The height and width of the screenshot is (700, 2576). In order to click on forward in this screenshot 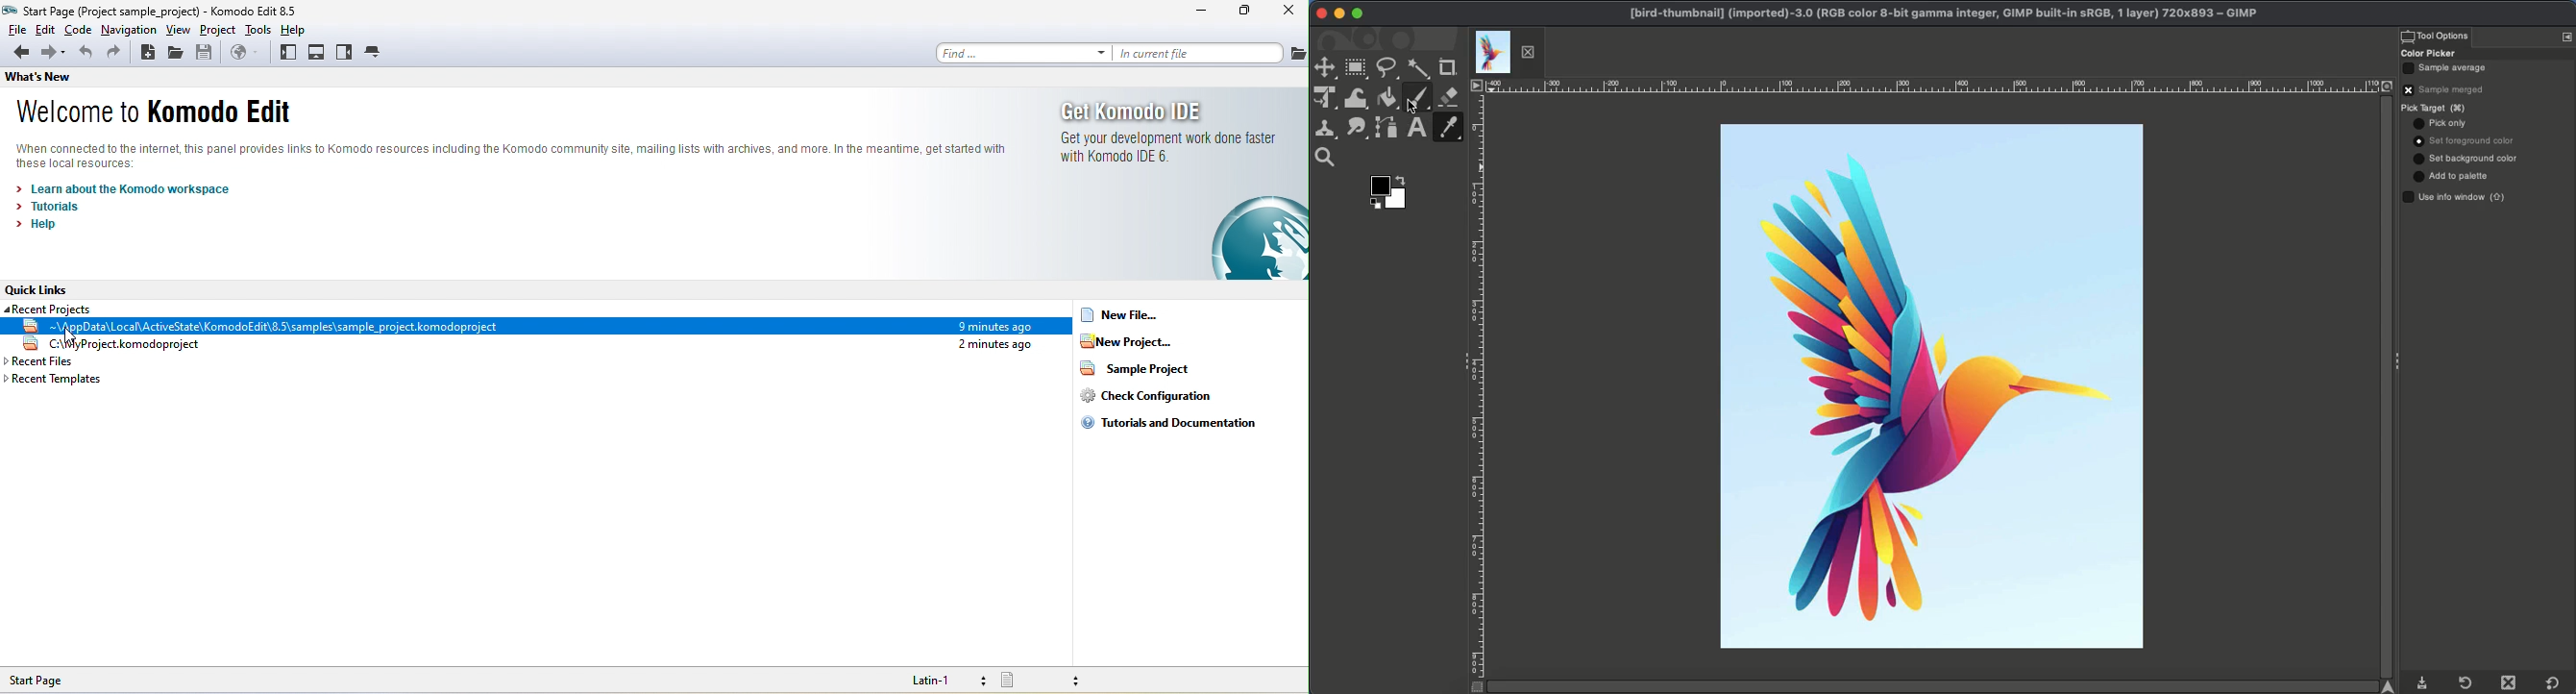, I will do `click(56, 52)`.